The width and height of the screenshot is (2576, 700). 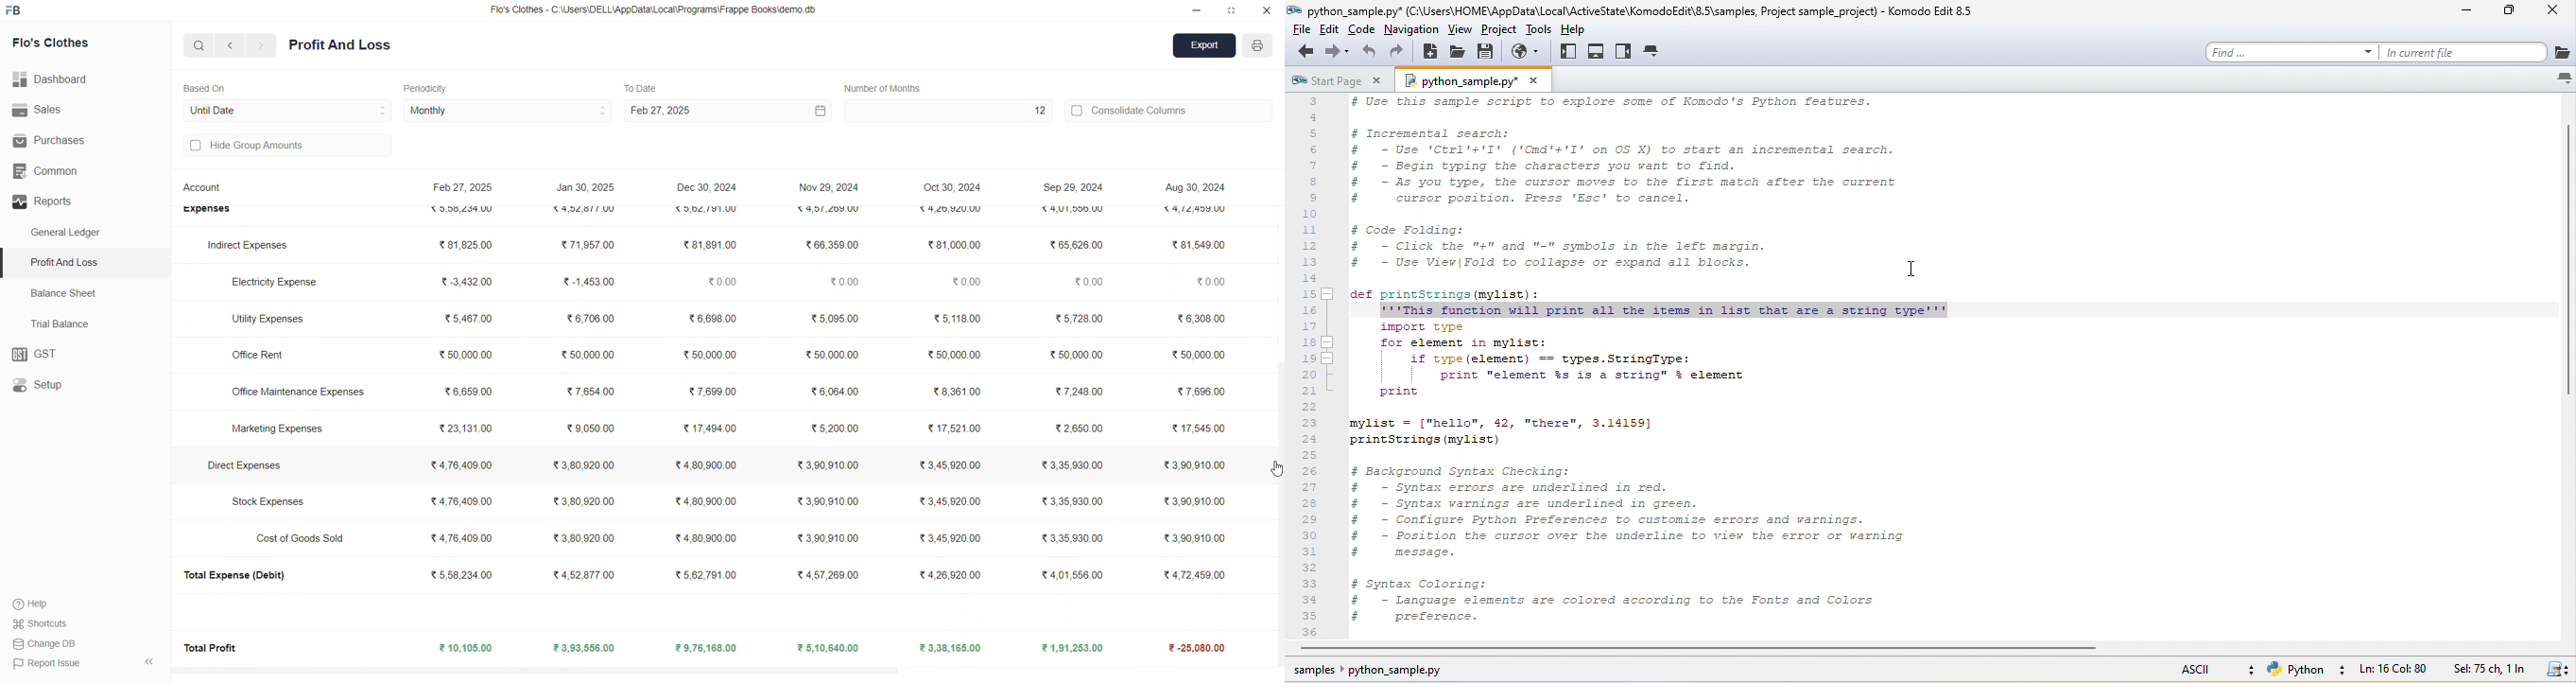 What do you see at coordinates (949, 501) in the screenshot?
I see `₹ 3,45,920.00` at bounding box center [949, 501].